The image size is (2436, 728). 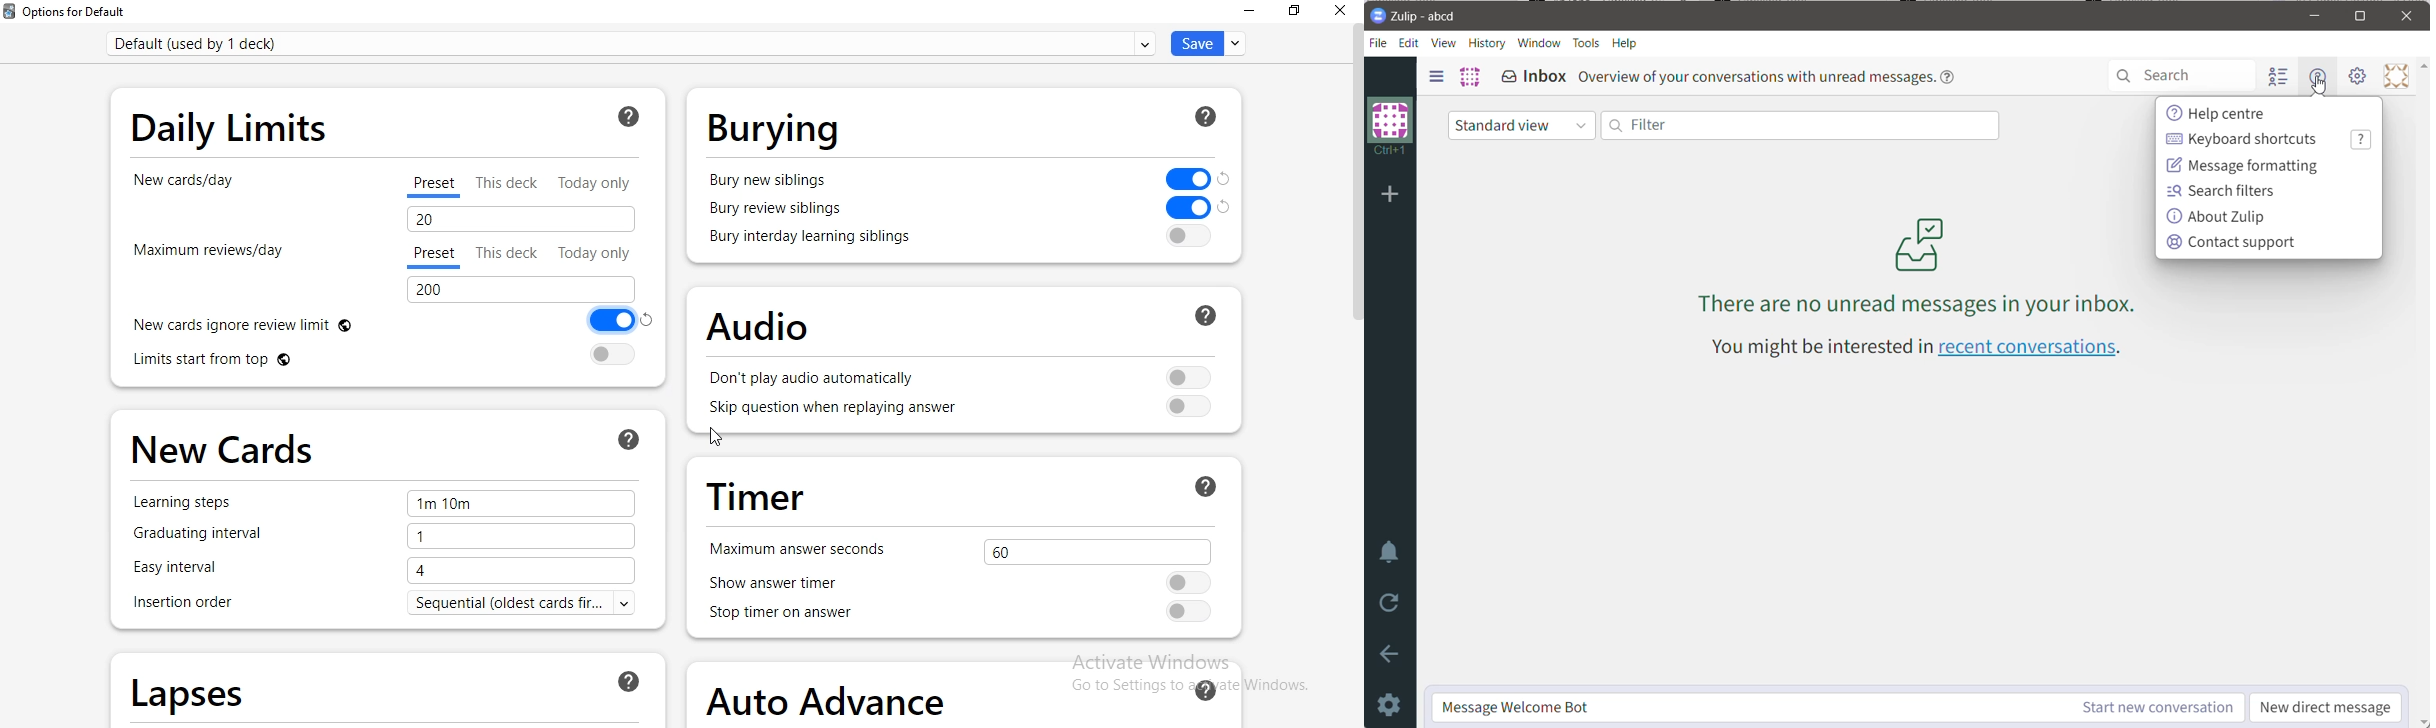 I want to click on New Direct Message, so click(x=2326, y=709).